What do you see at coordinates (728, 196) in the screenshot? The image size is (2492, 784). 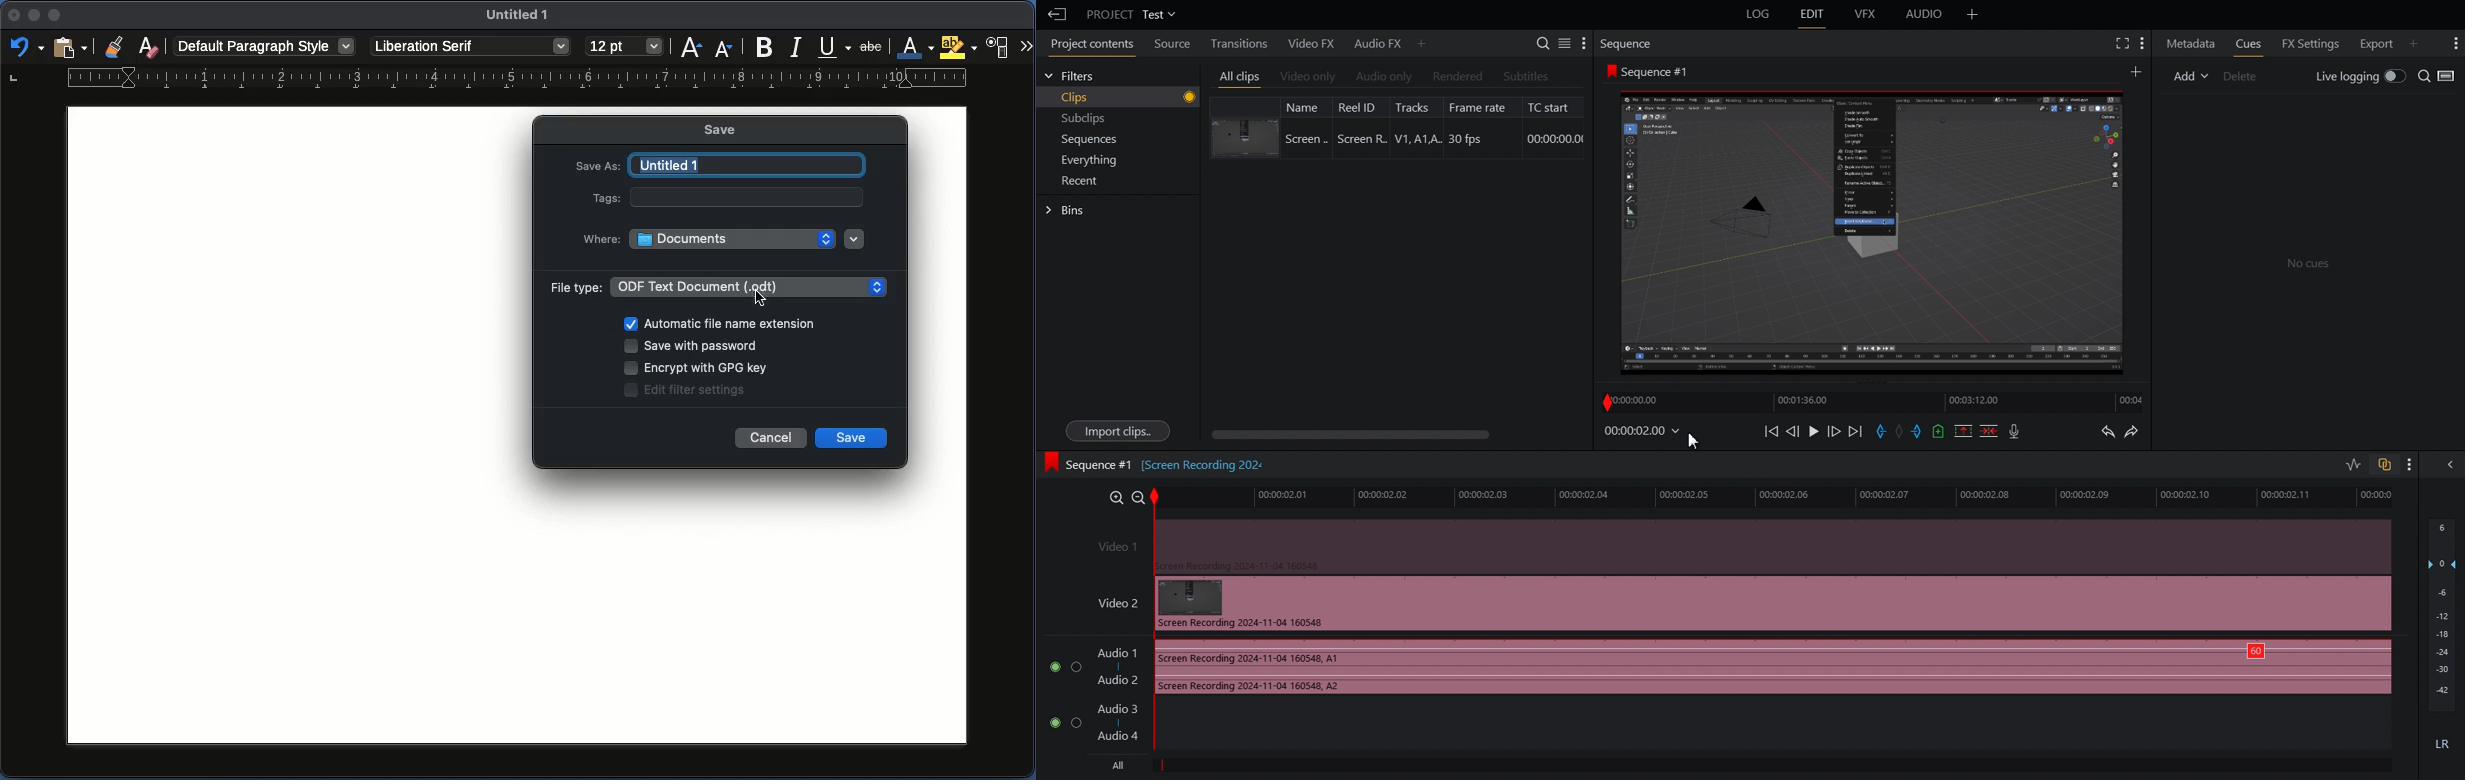 I see `Tags` at bounding box center [728, 196].